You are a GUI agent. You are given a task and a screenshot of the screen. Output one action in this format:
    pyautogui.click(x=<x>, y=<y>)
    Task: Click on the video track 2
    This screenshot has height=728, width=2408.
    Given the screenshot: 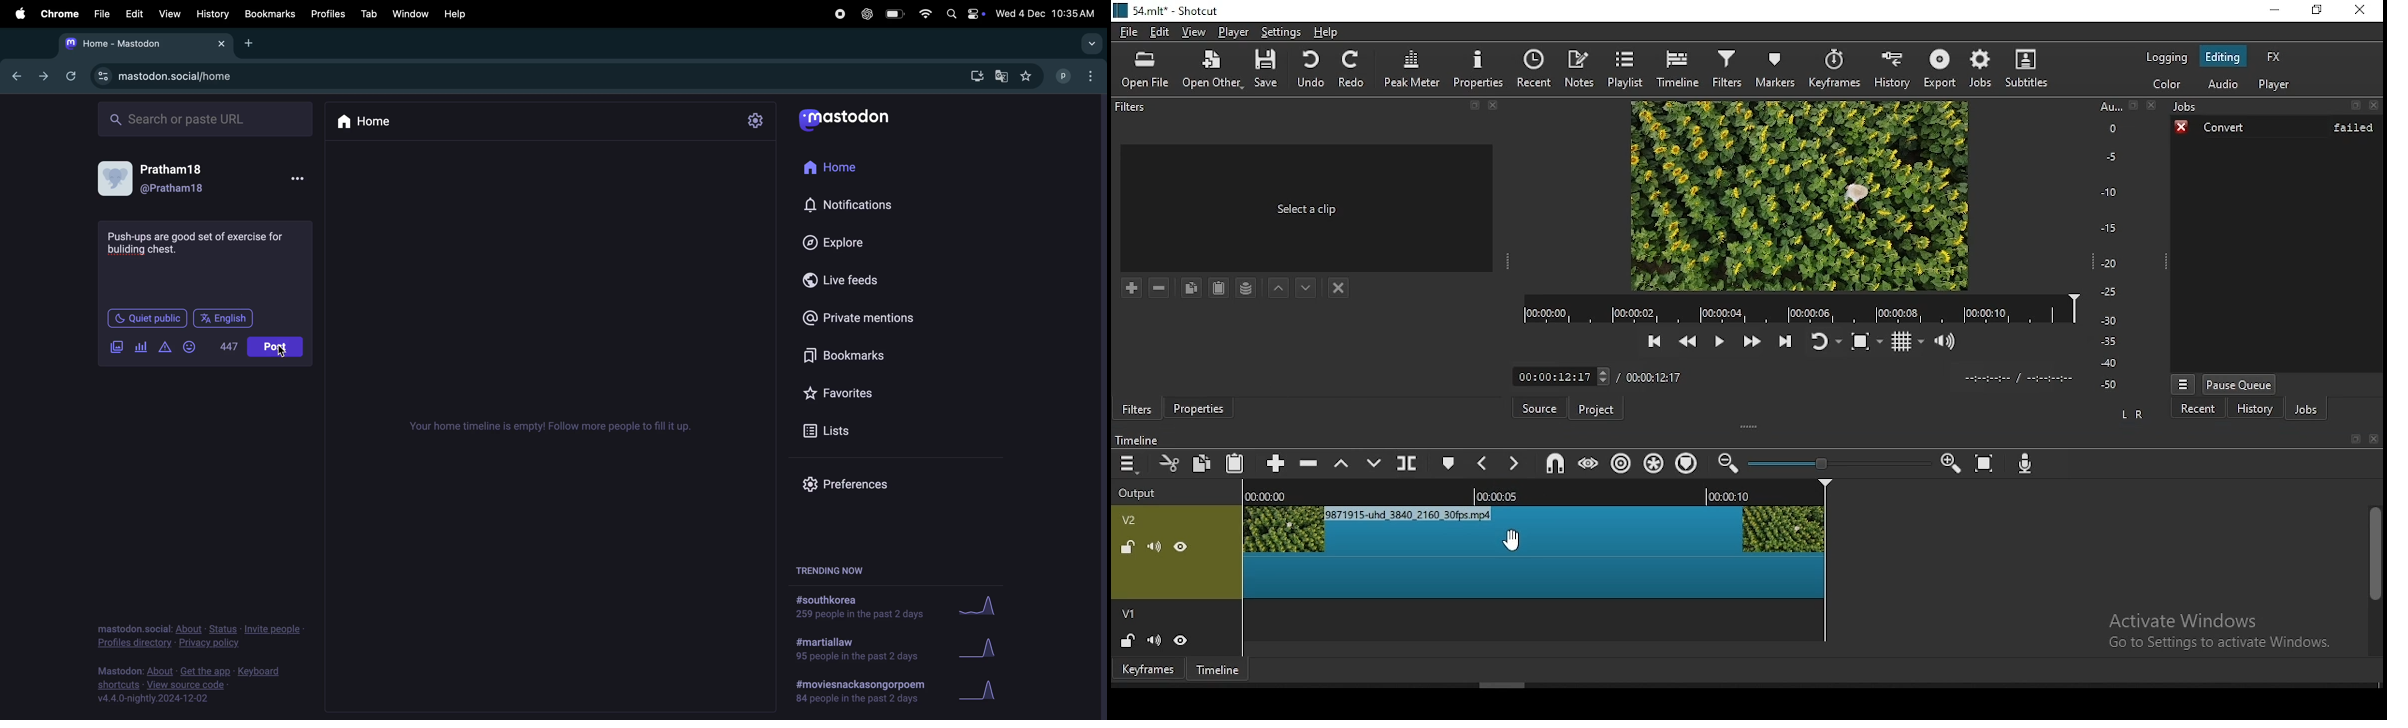 What is the action you would take?
    pyautogui.click(x=1534, y=555)
    